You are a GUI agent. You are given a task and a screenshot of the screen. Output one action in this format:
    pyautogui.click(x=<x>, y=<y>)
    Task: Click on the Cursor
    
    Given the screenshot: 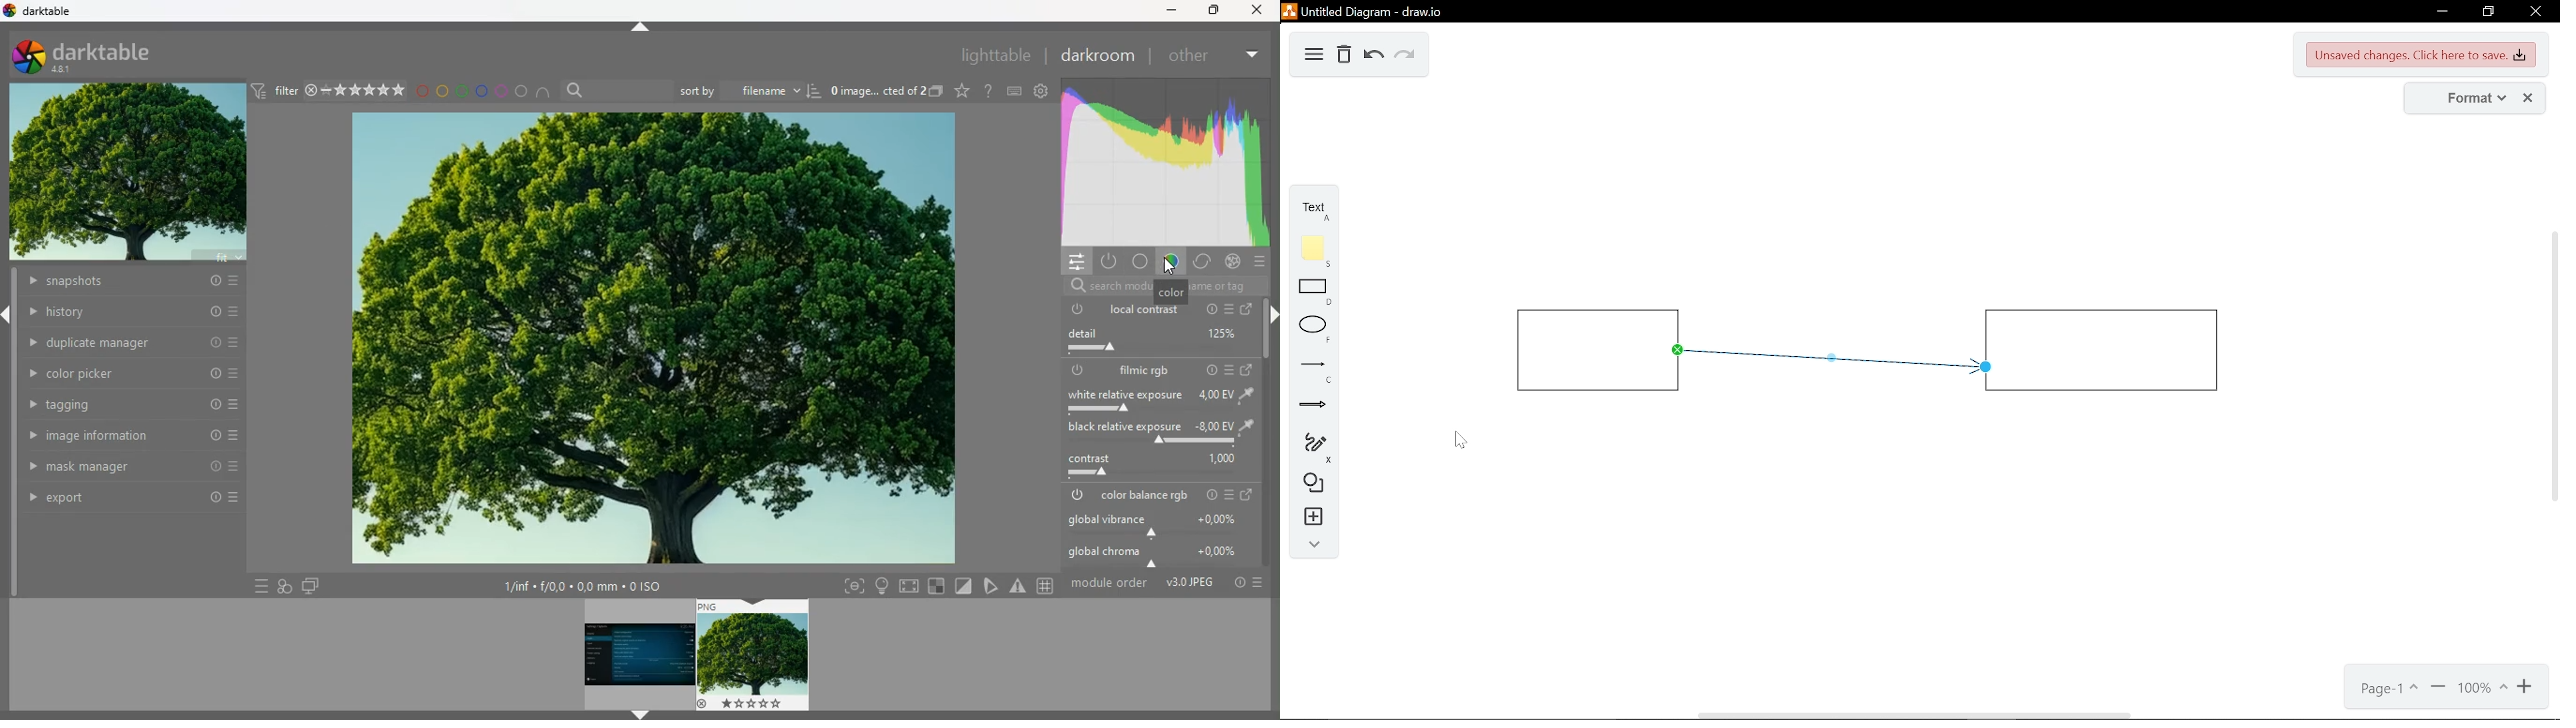 What is the action you would take?
    pyautogui.click(x=1459, y=440)
    